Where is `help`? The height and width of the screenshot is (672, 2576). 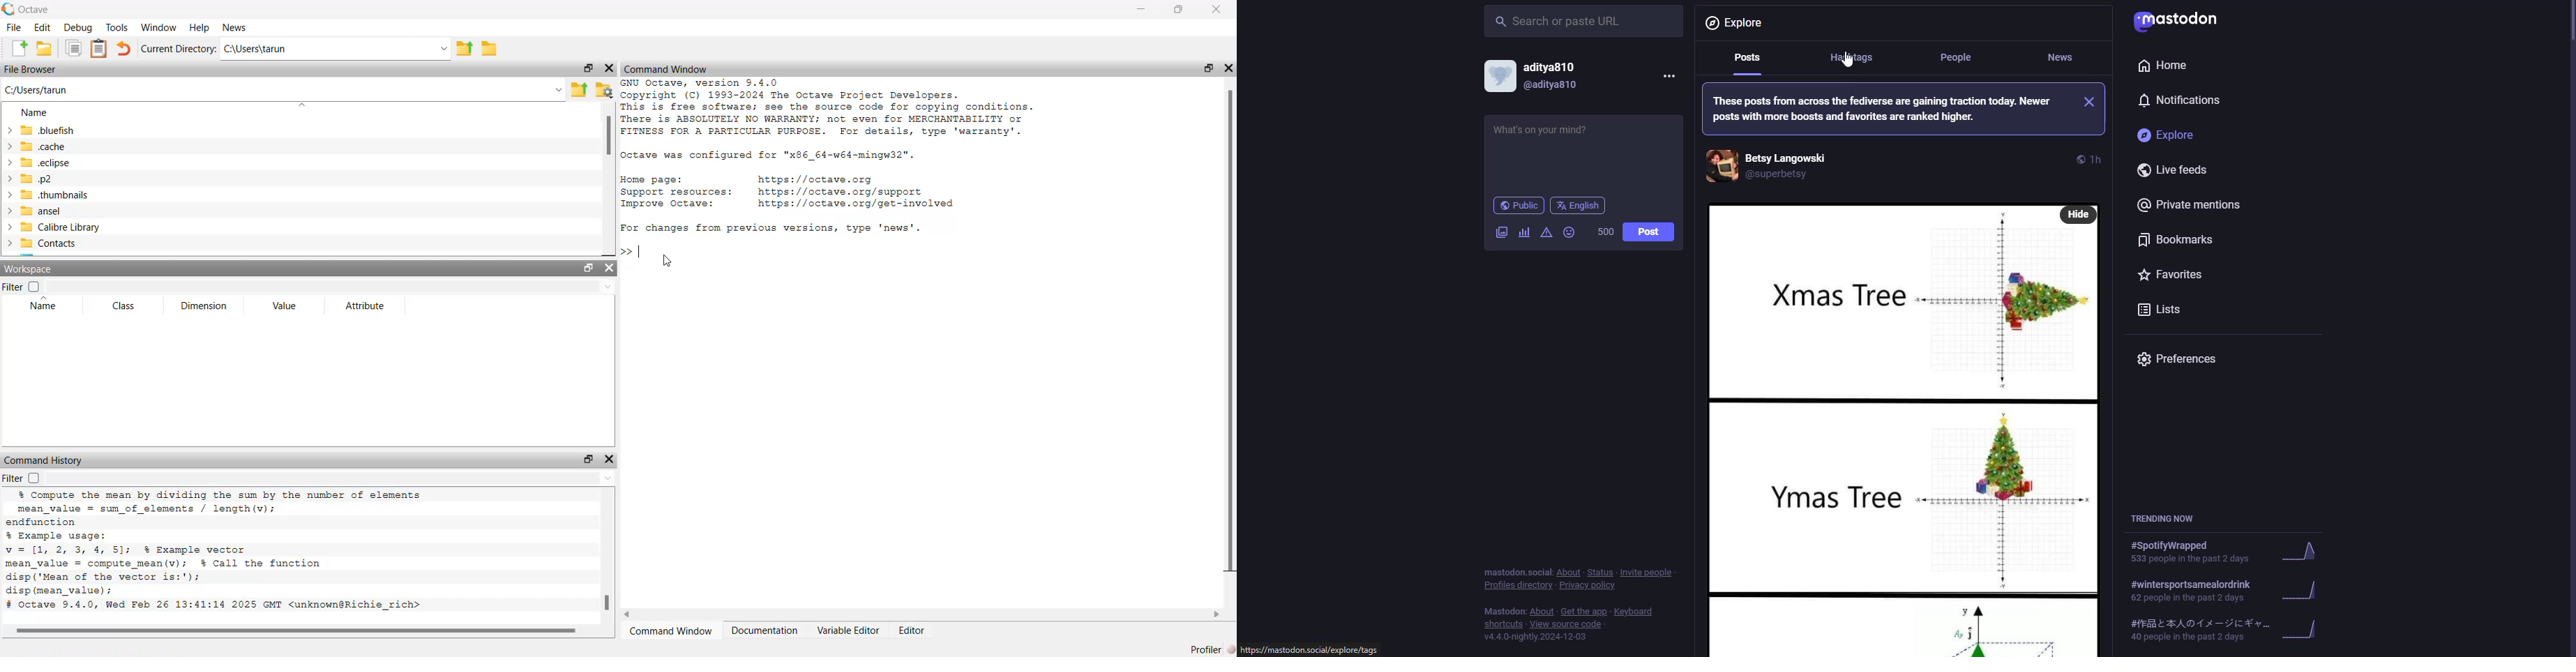 help is located at coordinates (200, 27).